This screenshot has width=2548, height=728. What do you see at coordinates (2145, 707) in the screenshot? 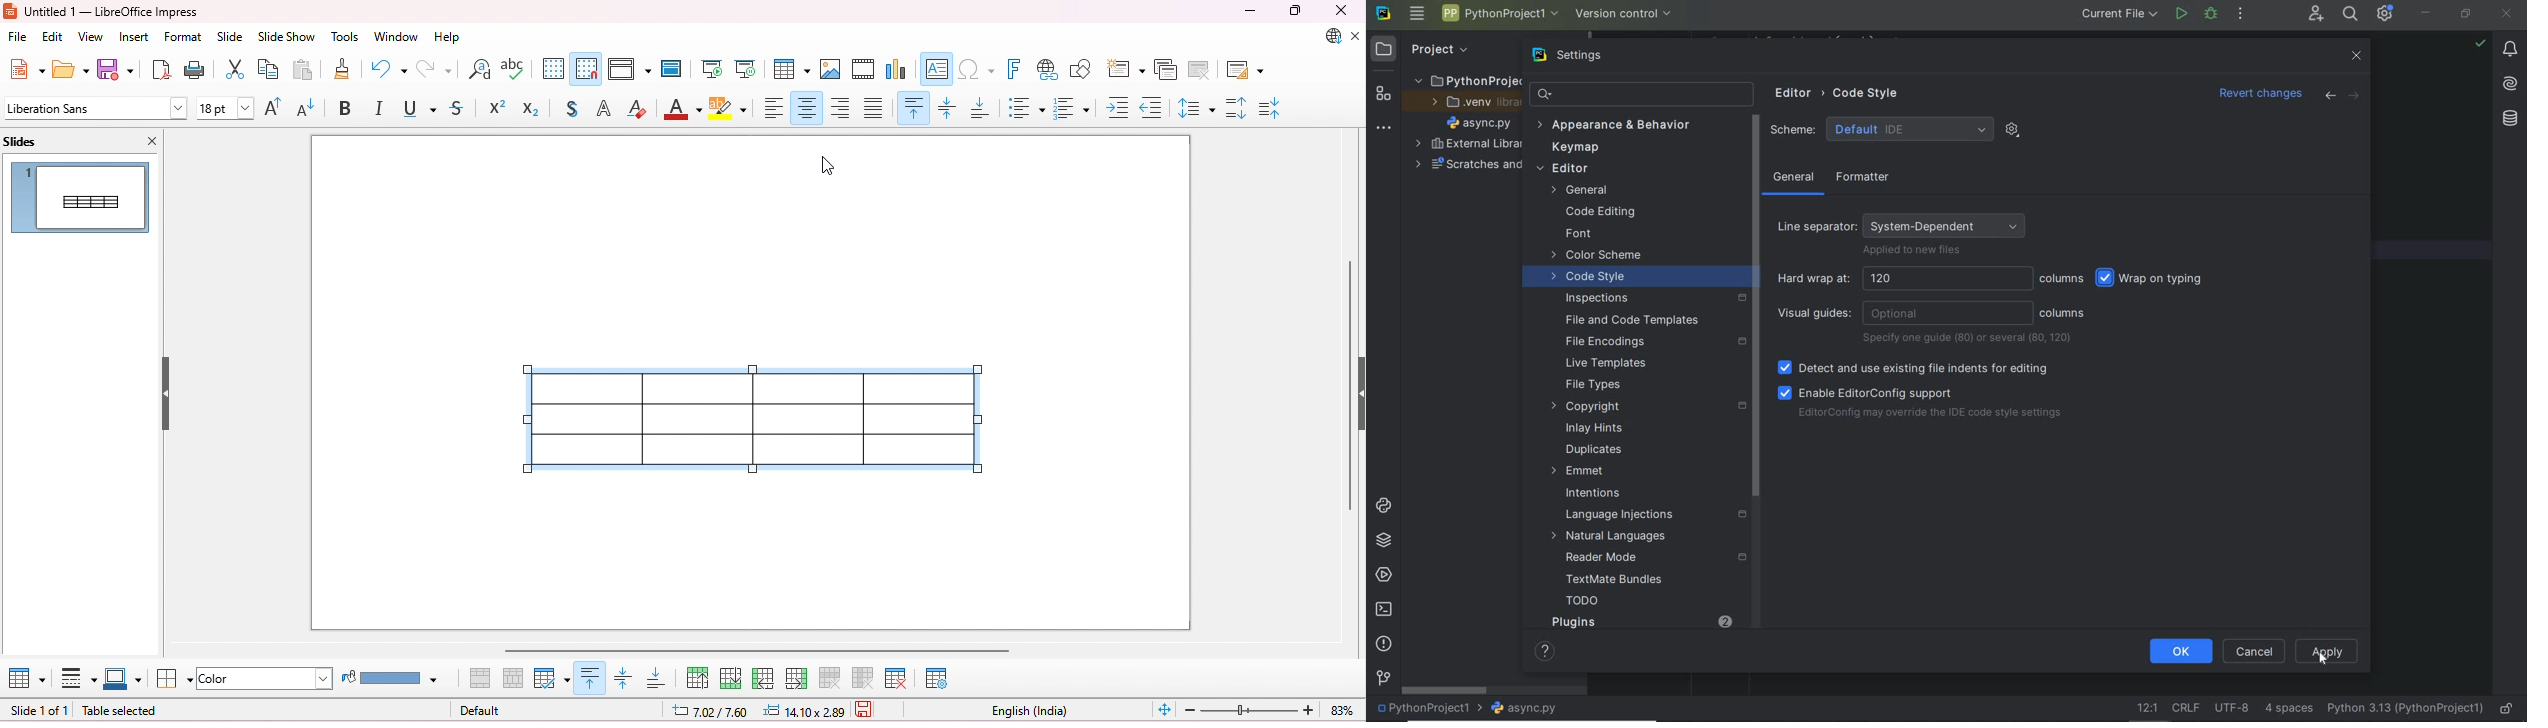
I see `Go to line` at bounding box center [2145, 707].